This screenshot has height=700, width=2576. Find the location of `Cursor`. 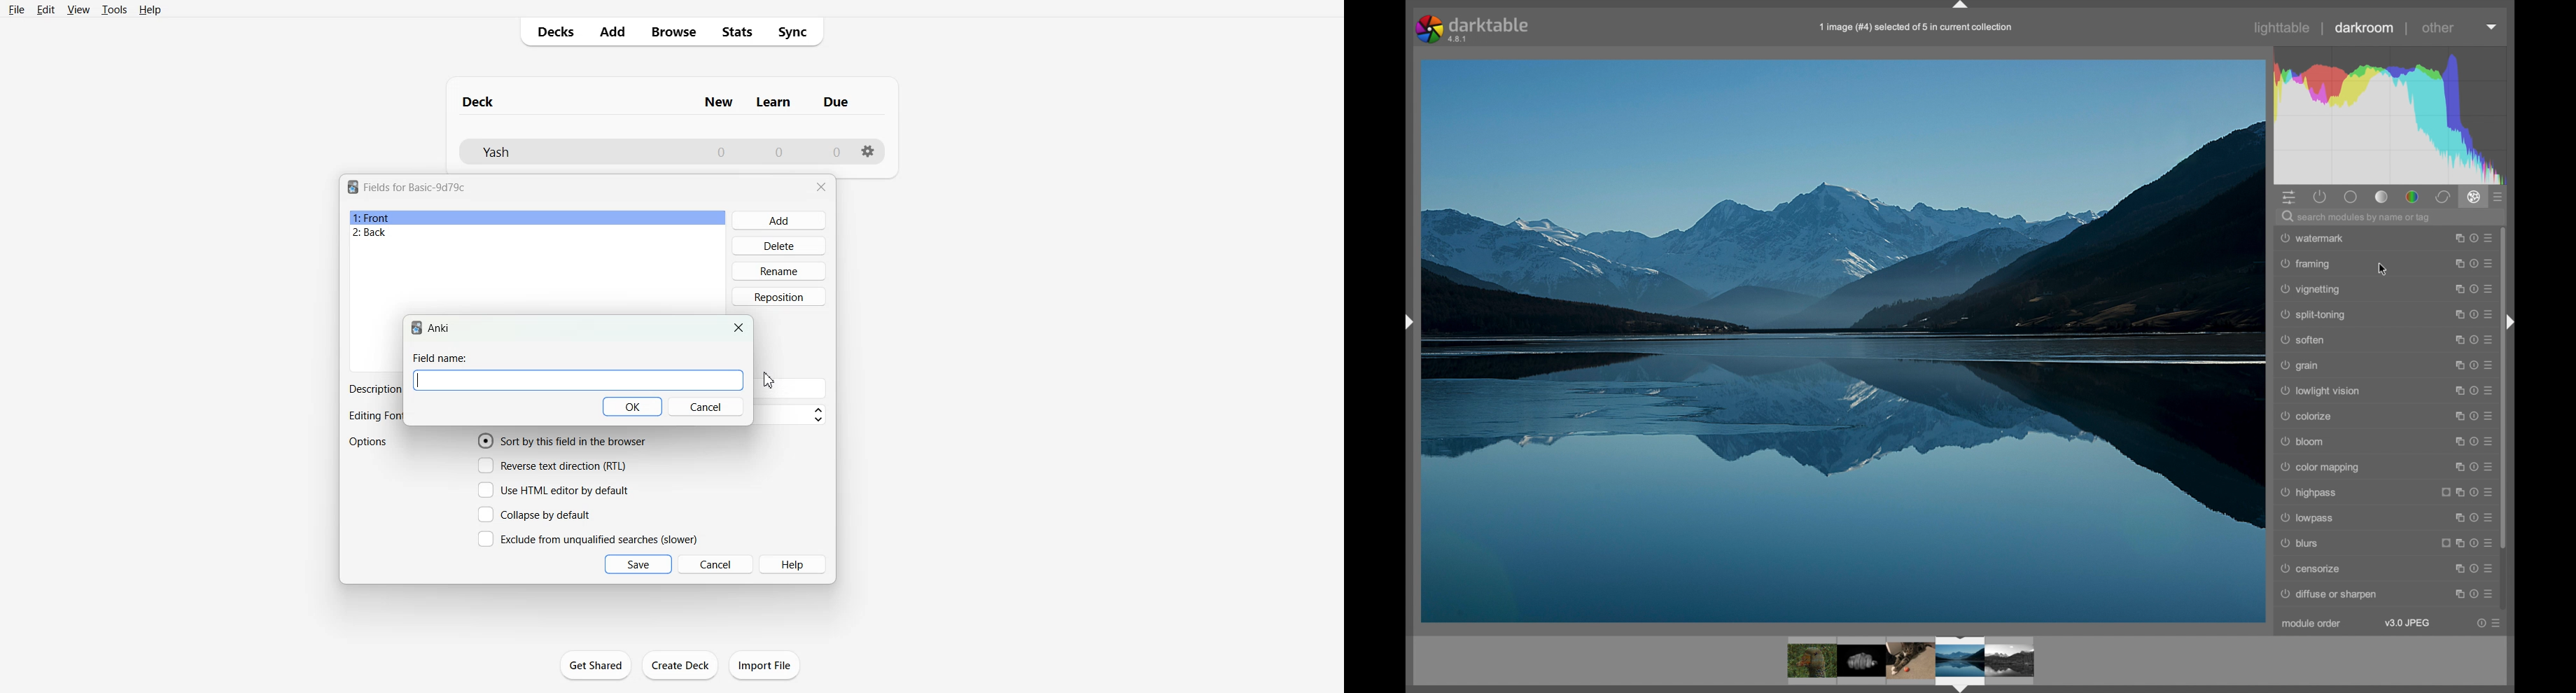

Cursor is located at coordinates (2475, 209).